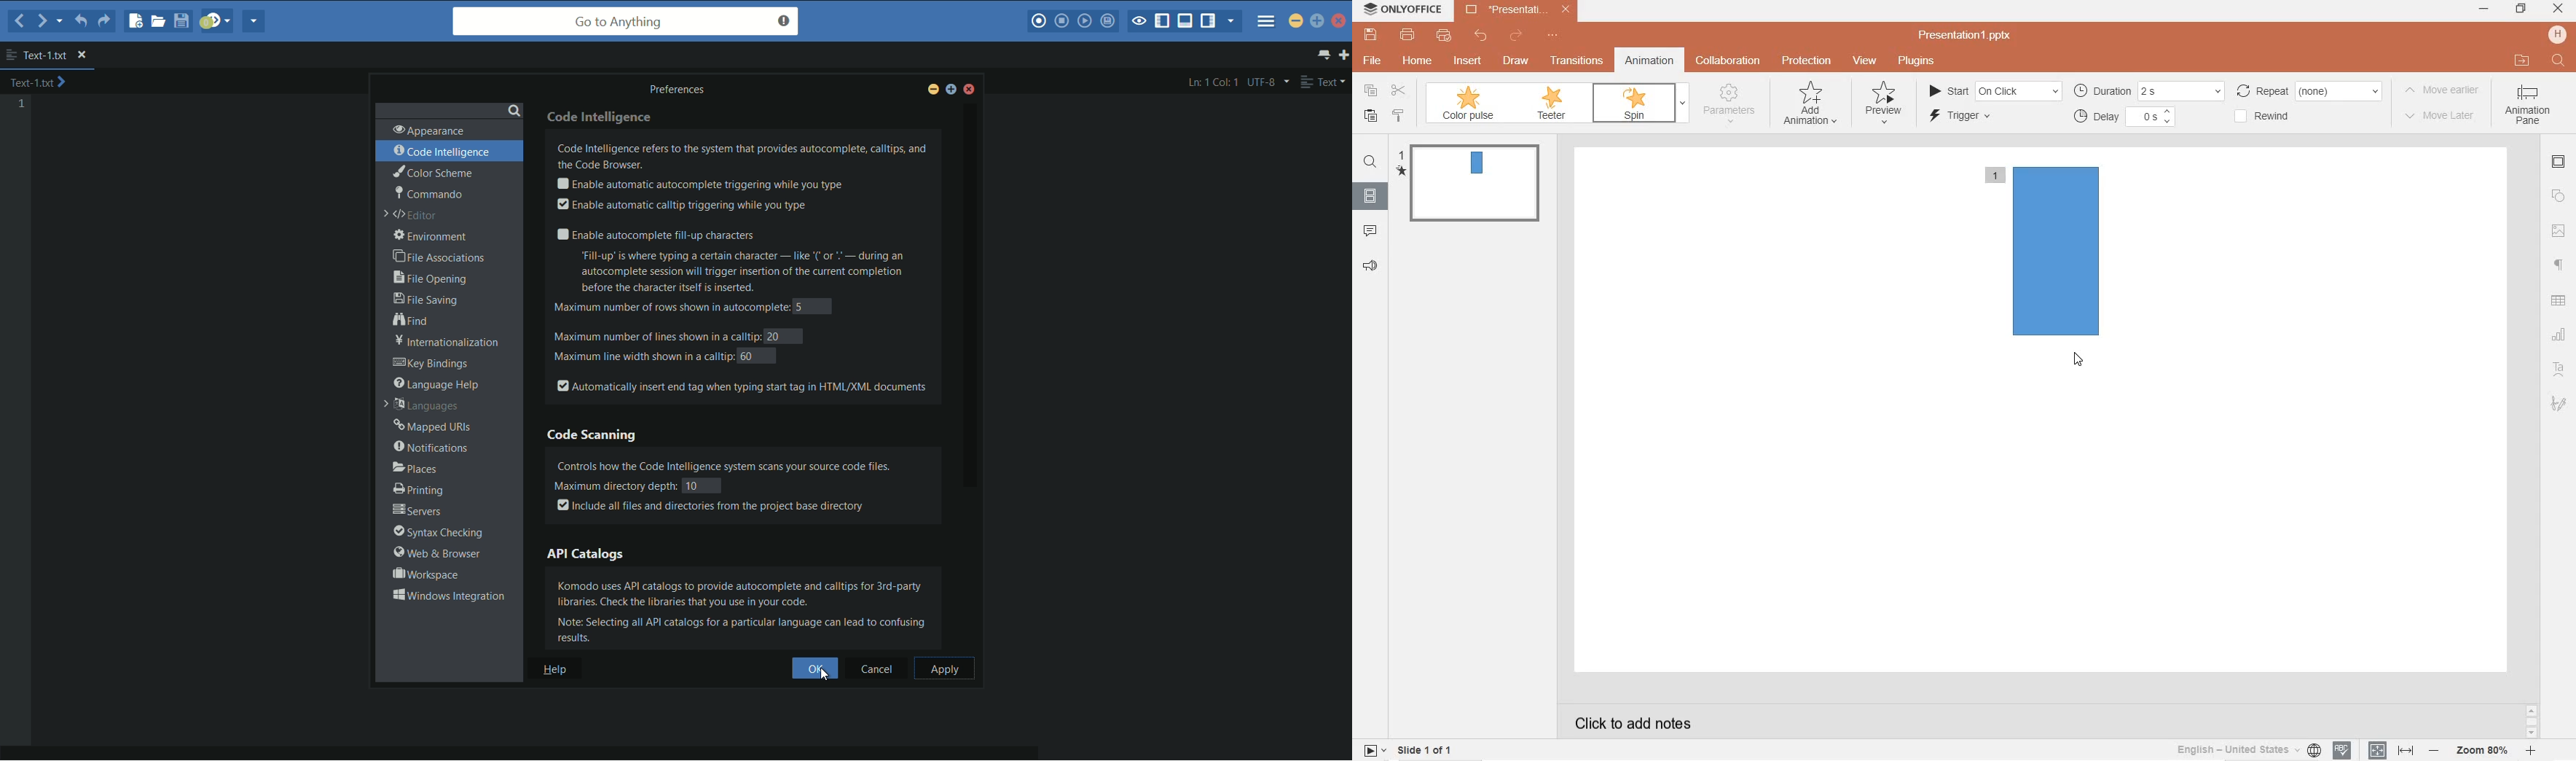  Describe the element at coordinates (418, 512) in the screenshot. I see `servers` at that location.